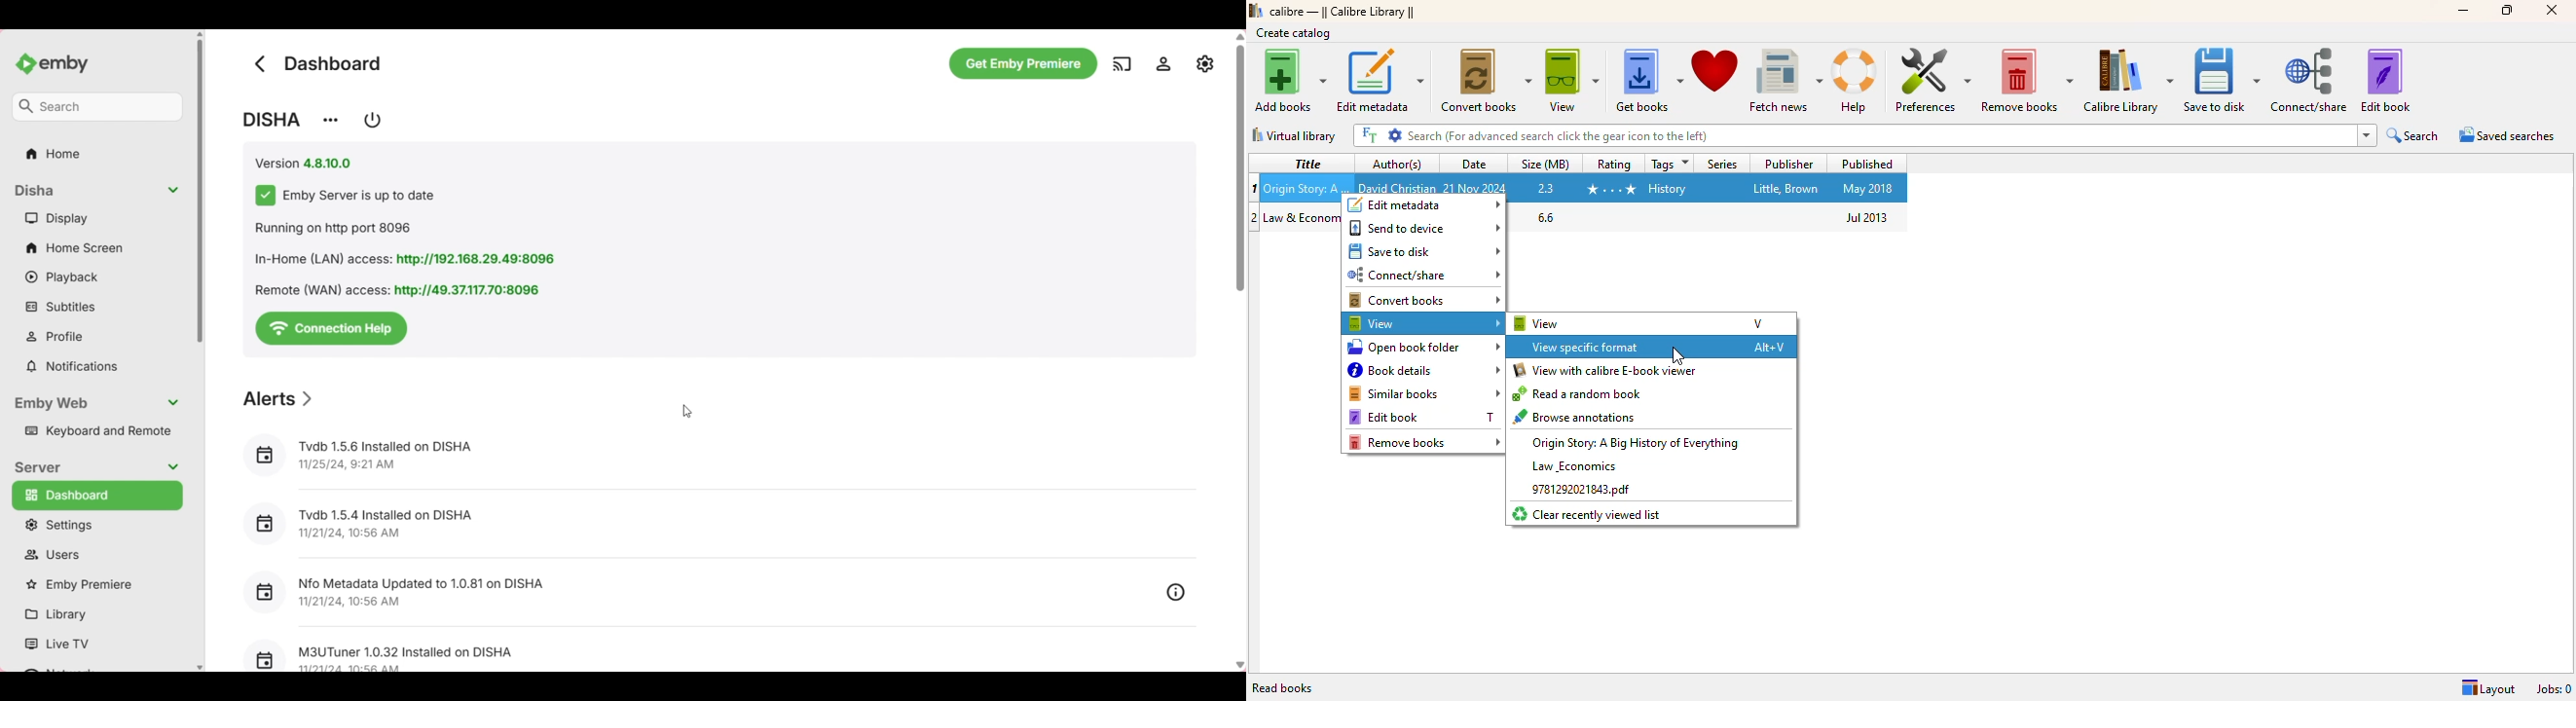 The height and width of the screenshot is (728, 2576). I want to click on view specific format, so click(1589, 347).